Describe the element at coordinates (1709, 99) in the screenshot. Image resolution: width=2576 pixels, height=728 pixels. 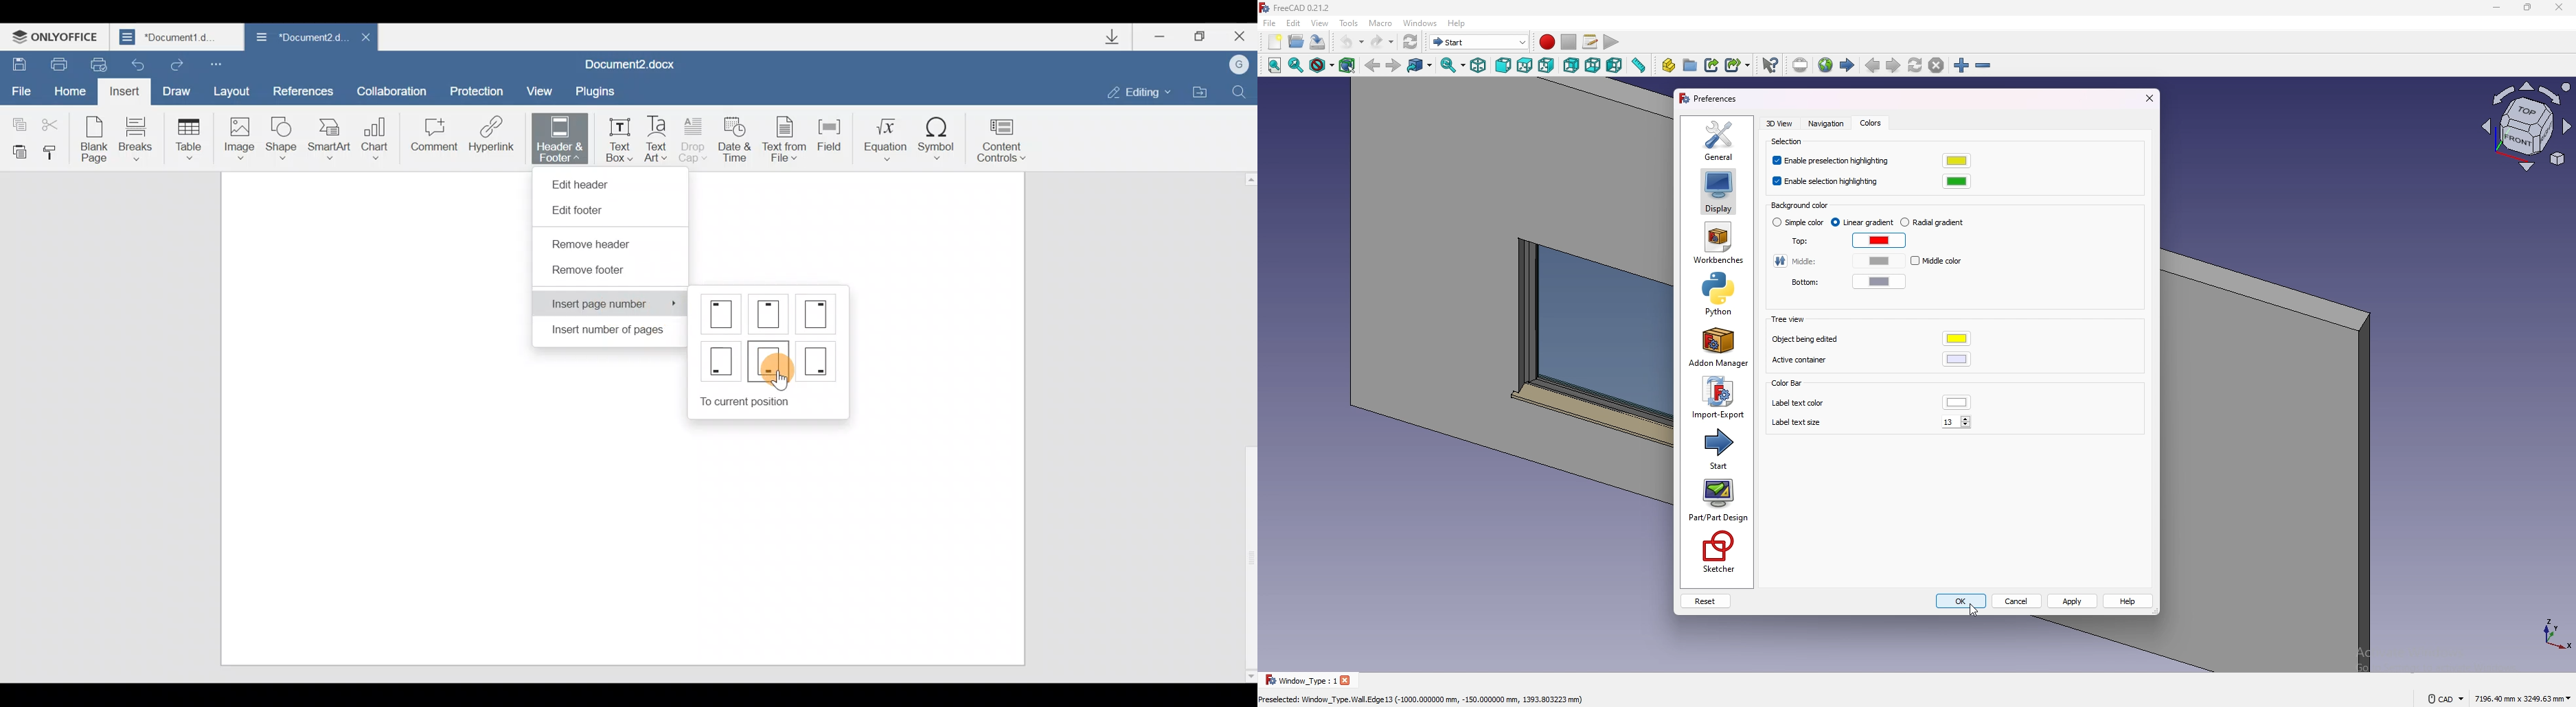
I see `preferences` at that location.